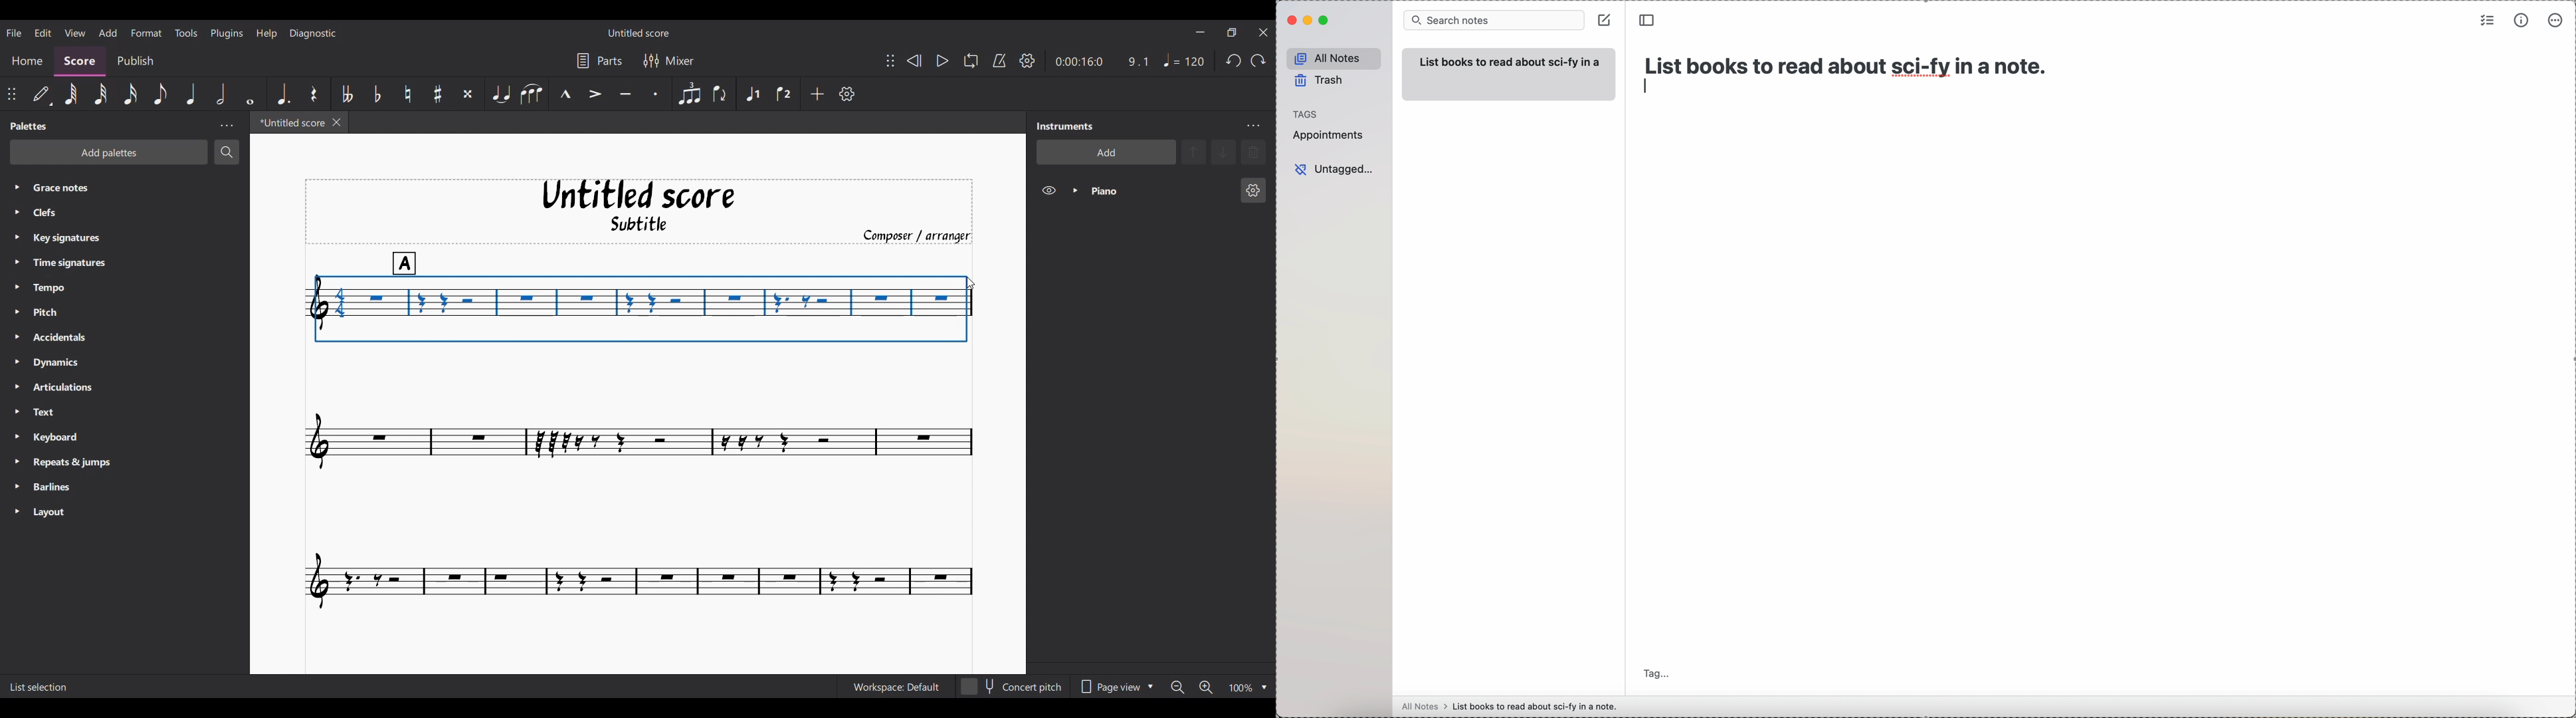  Describe the element at coordinates (2522, 21) in the screenshot. I see `metrics` at that location.